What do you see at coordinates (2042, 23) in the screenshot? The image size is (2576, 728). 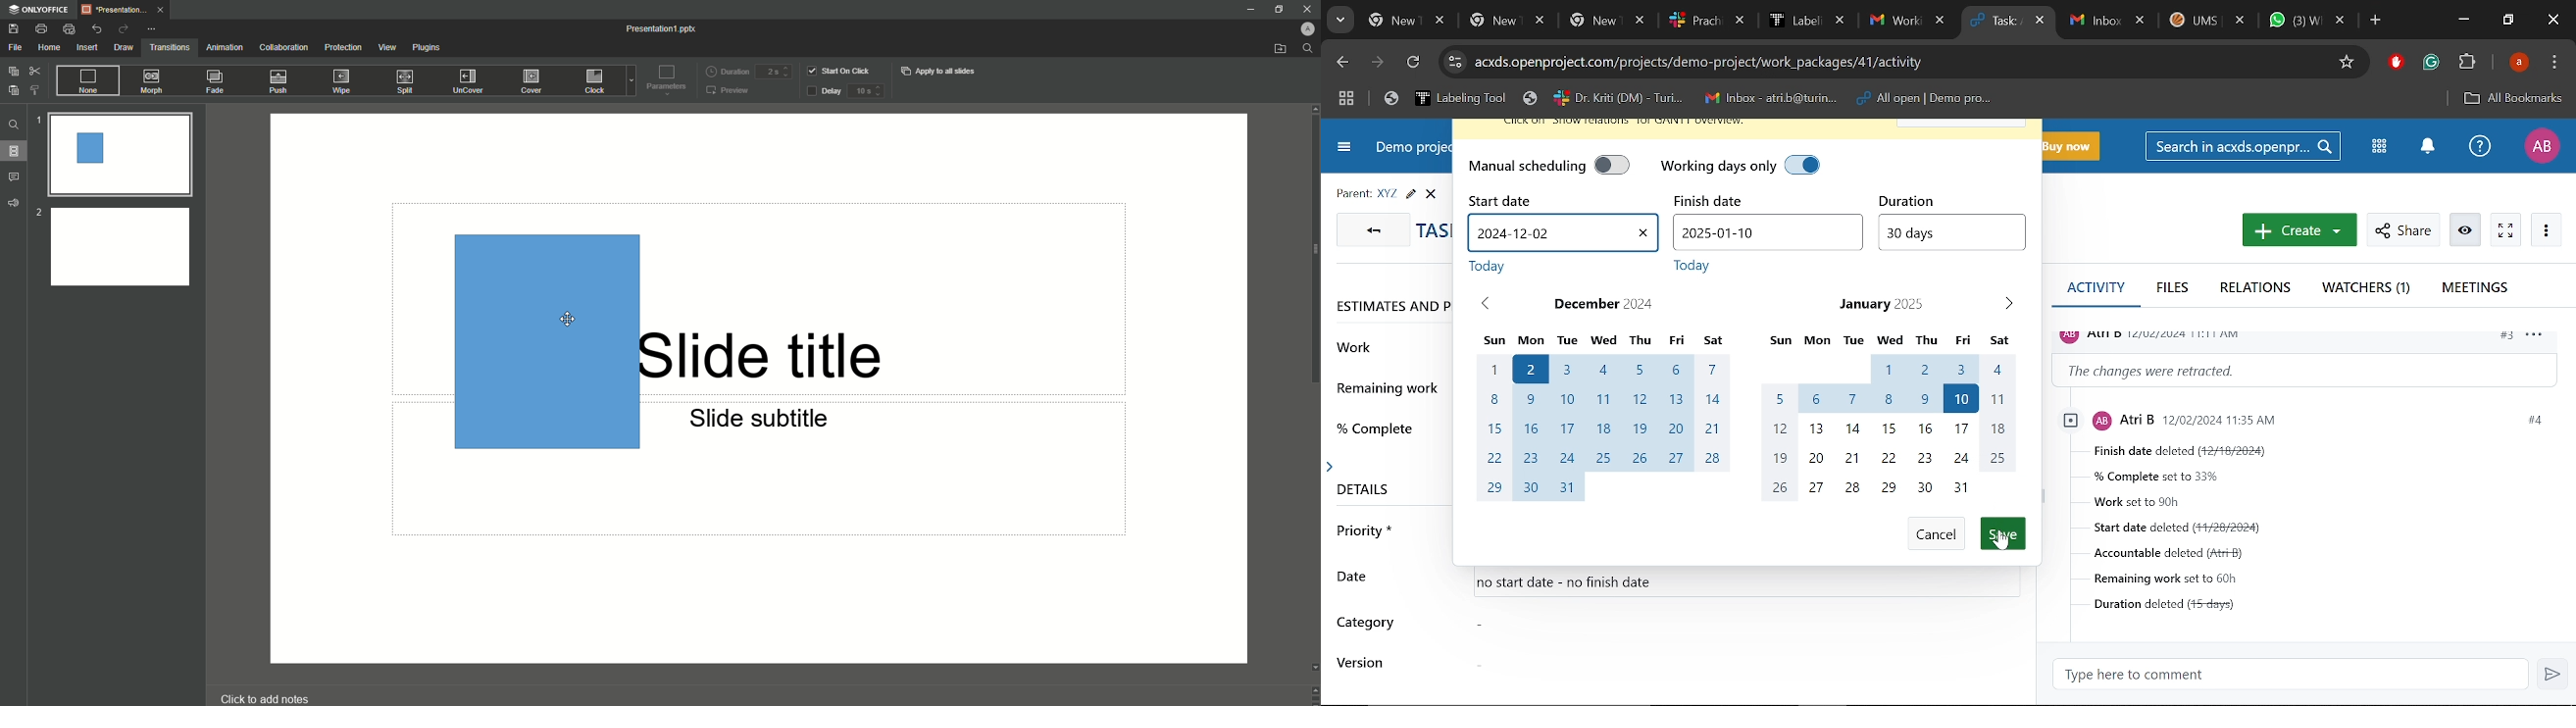 I see `Close current tab` at bounding box center [2042, 23].